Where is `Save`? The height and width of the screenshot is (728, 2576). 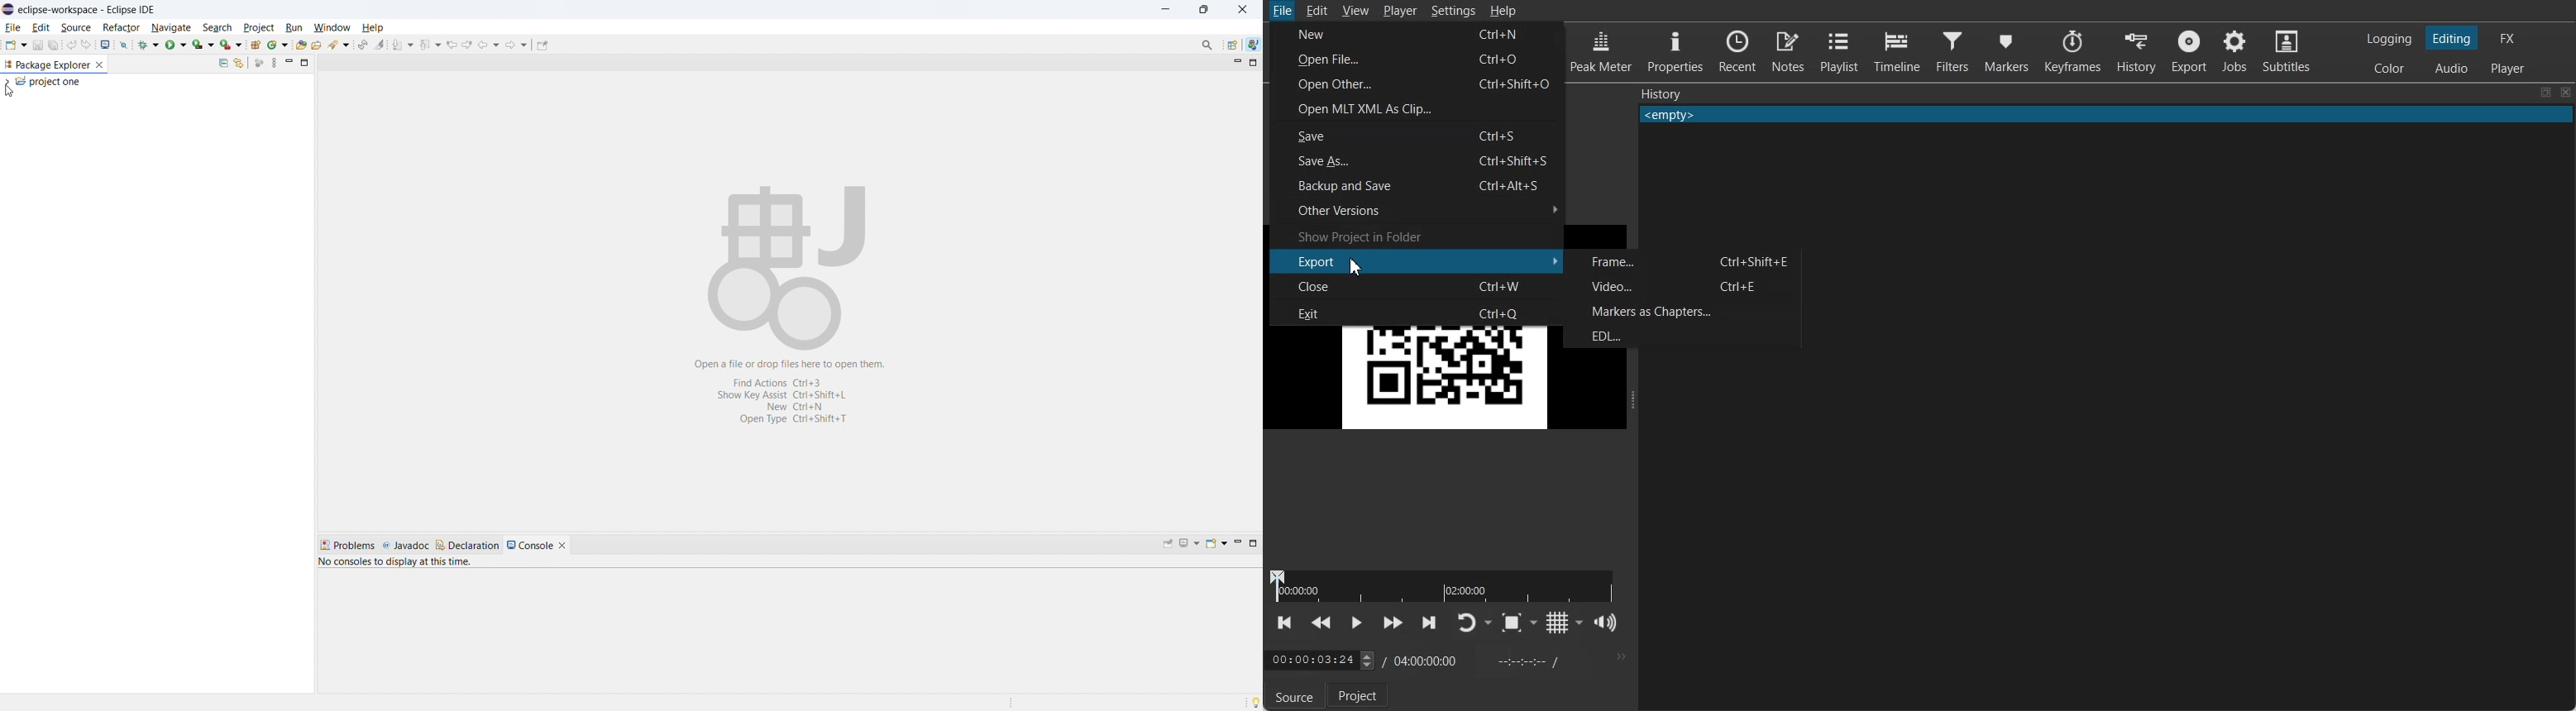
Save is located at coordinates (1355, 136).